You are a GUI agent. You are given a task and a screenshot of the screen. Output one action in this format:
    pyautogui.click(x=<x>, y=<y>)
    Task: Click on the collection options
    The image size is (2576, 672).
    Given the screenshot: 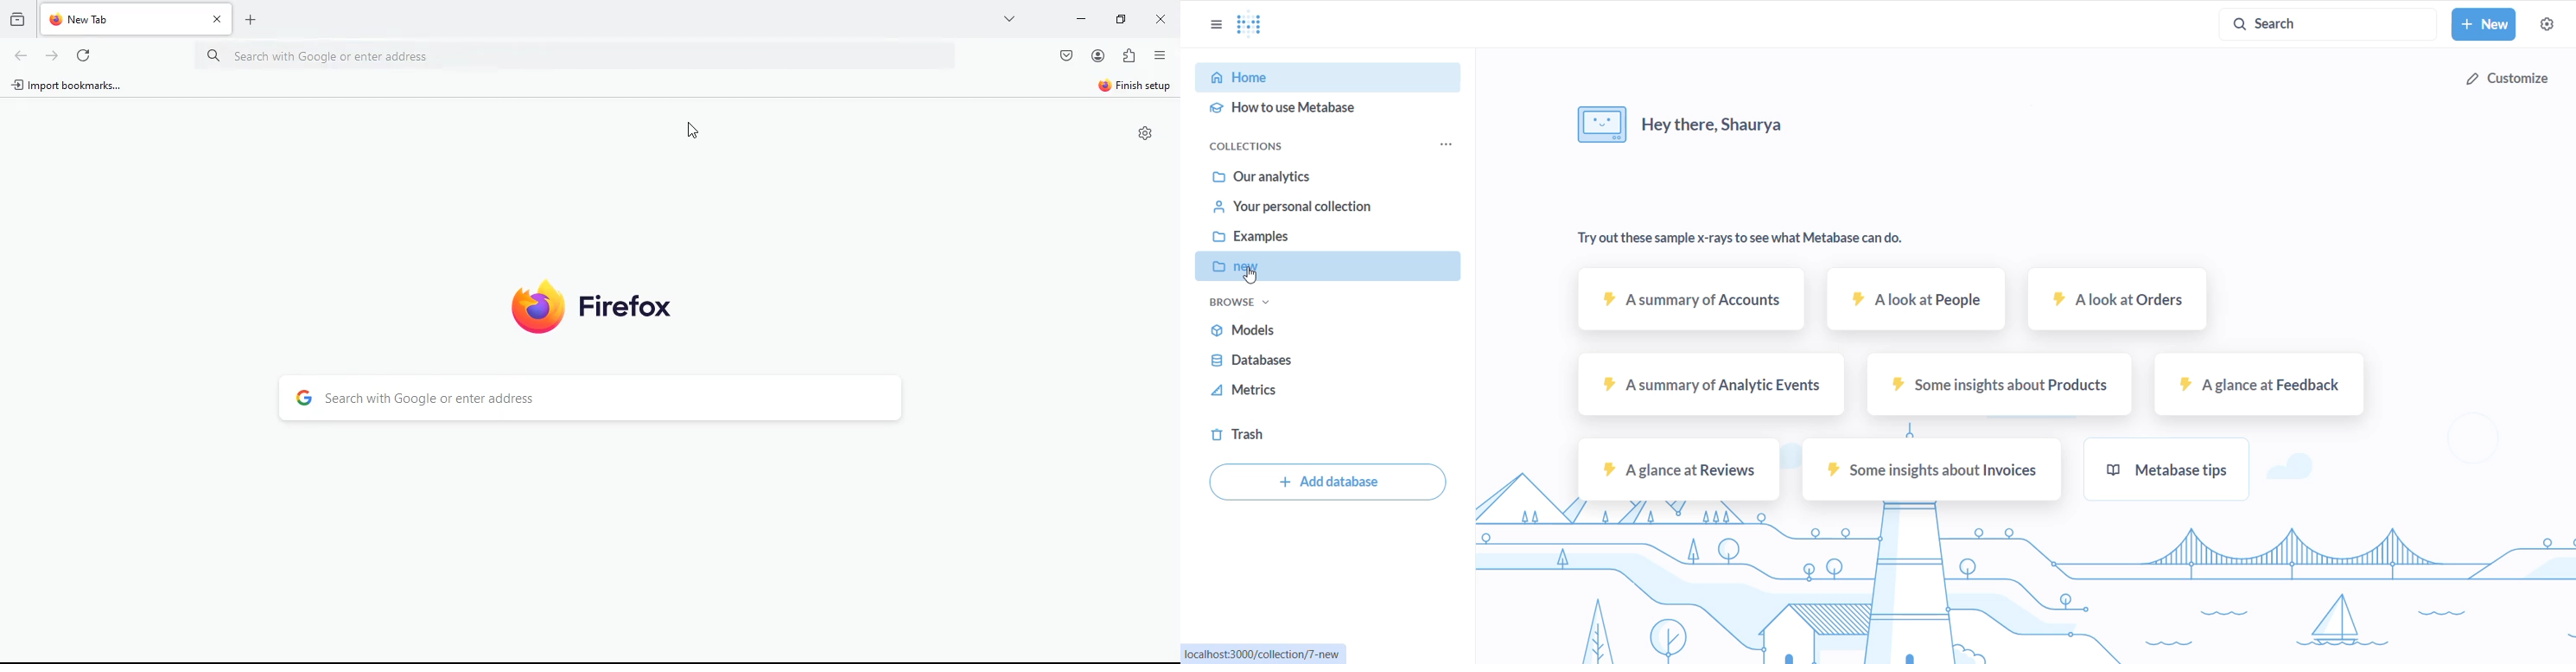 What is the action you would take?
    pyautogui.click(x=1446, y=146)
    